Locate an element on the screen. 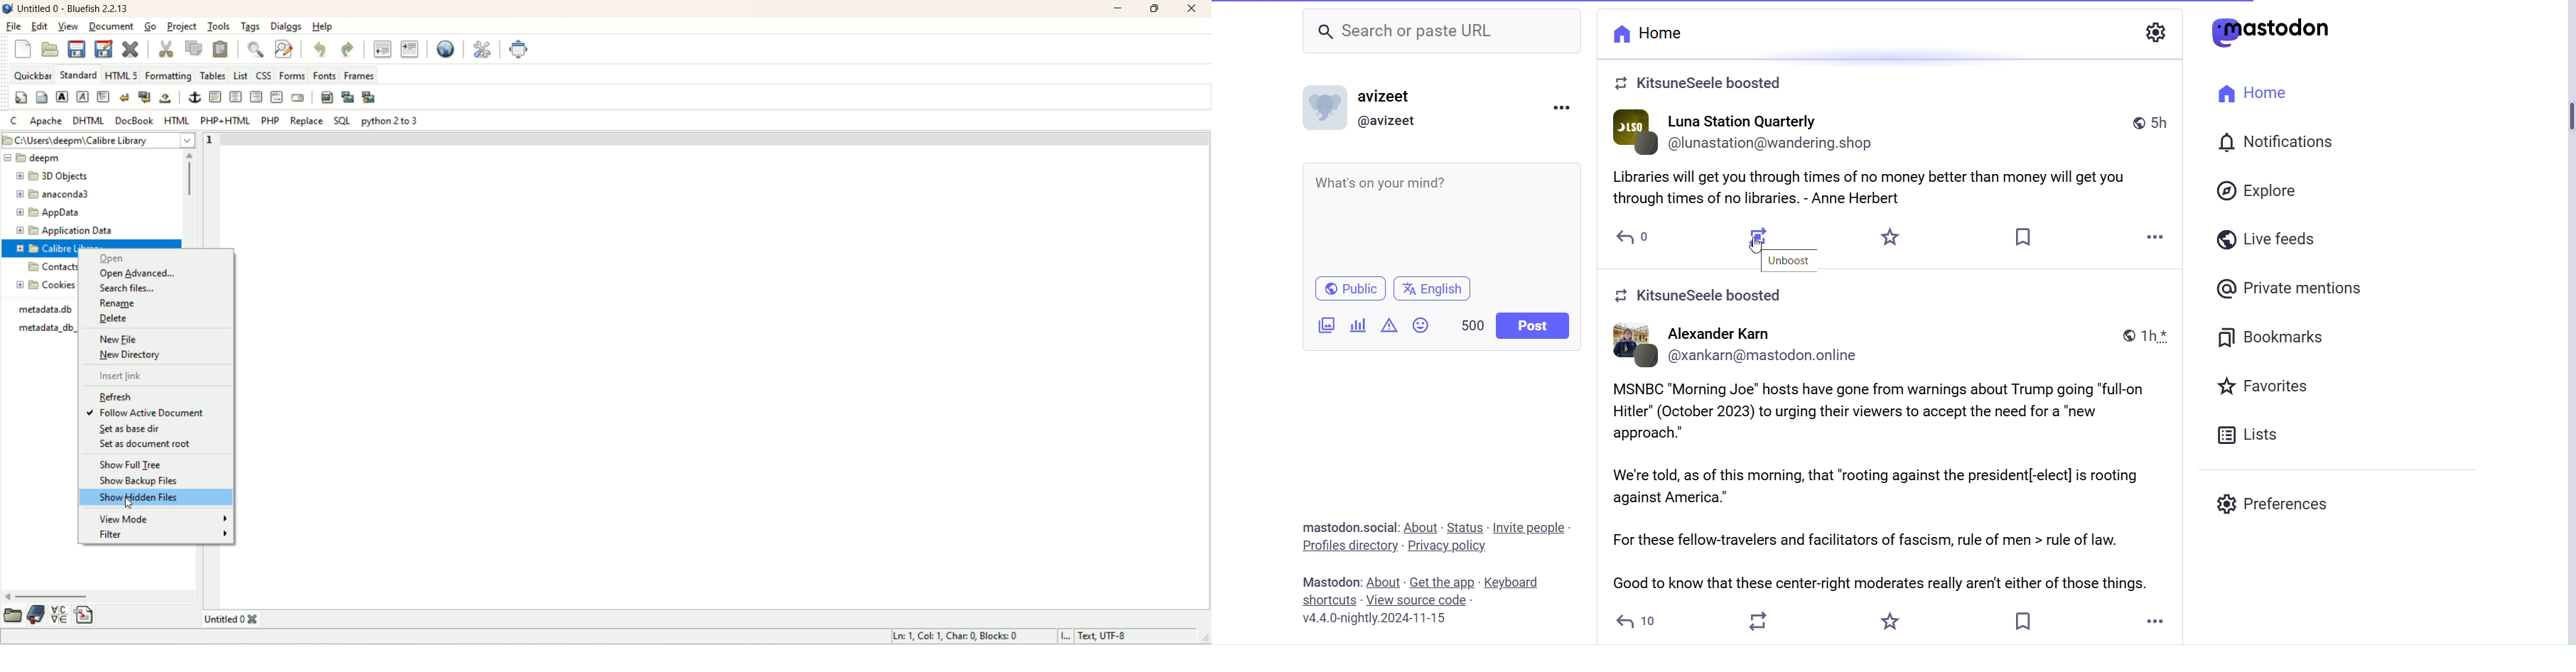  DHTML is located at coordinates (86, 121).